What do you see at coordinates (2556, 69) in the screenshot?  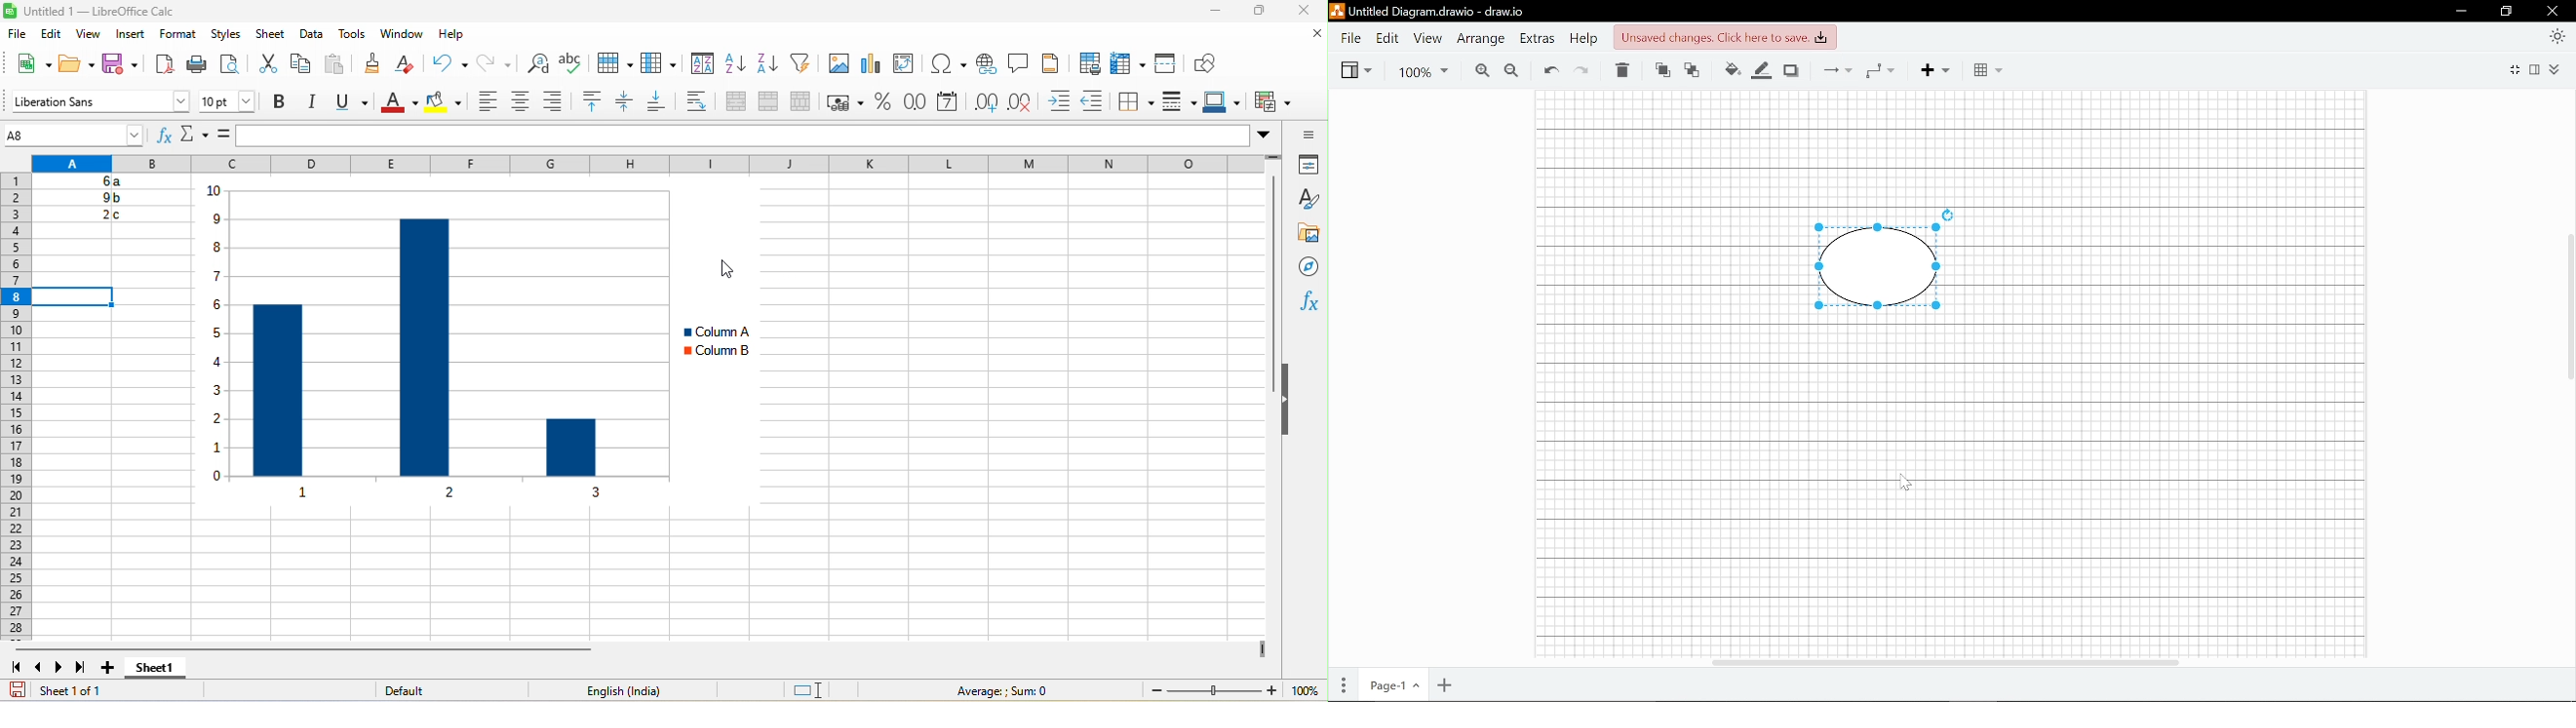 I see `Expand/collapse` at bounding box center [2556, 69].